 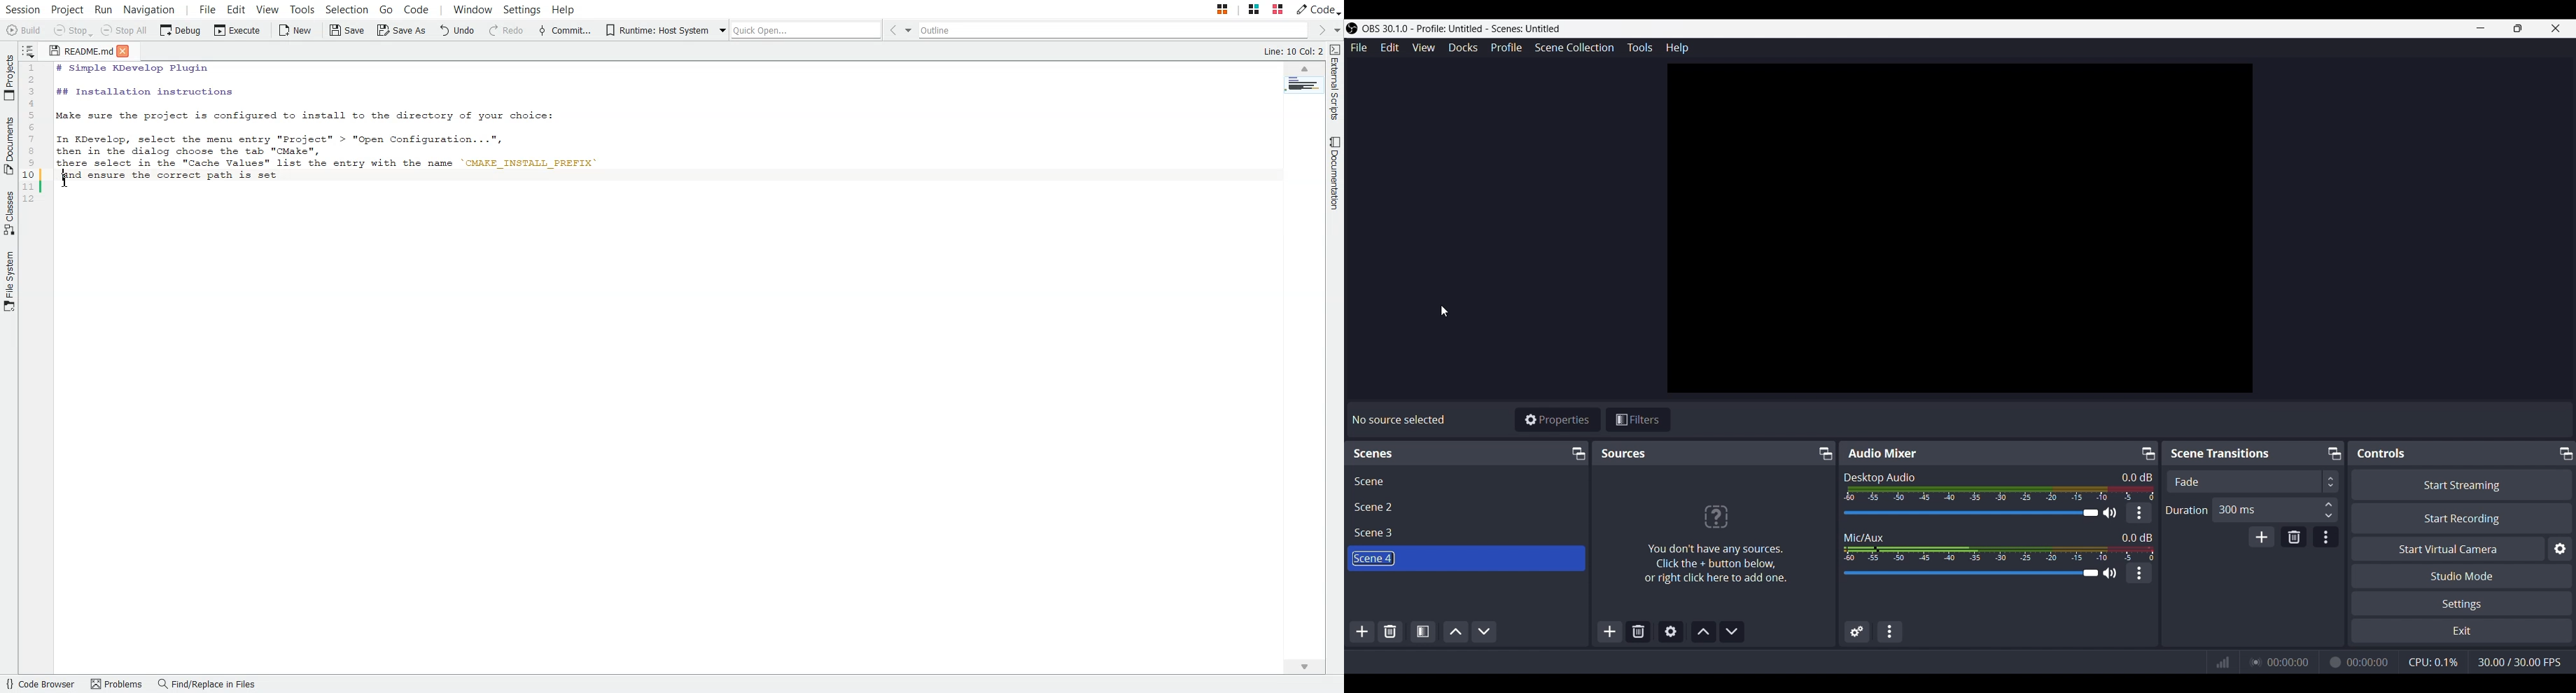 What do you see at coordinates (1640, 47) in the screenshot?
I see `Tools` at bounding box center [1640, 47].